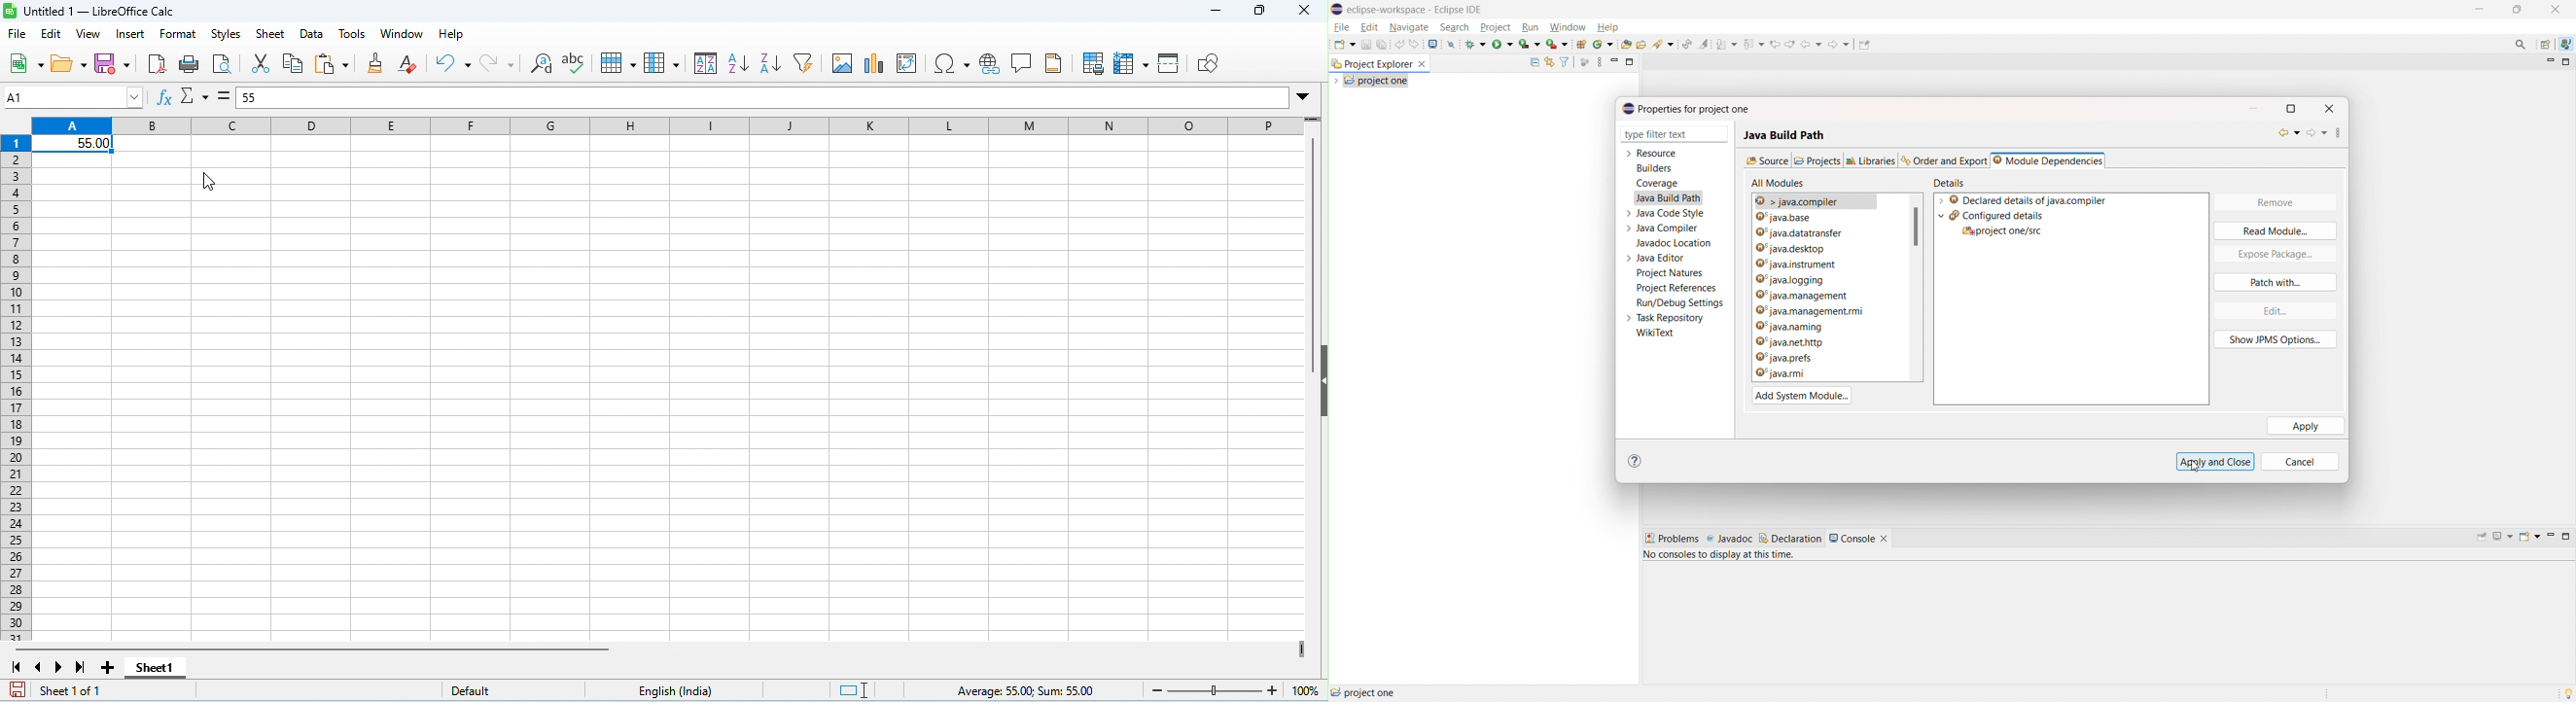 The height and width of the screenshot is (728, 2576). Describe the element at coordinates (1314, 121) in the screenshot. I see `drag to view more rows` at that location.